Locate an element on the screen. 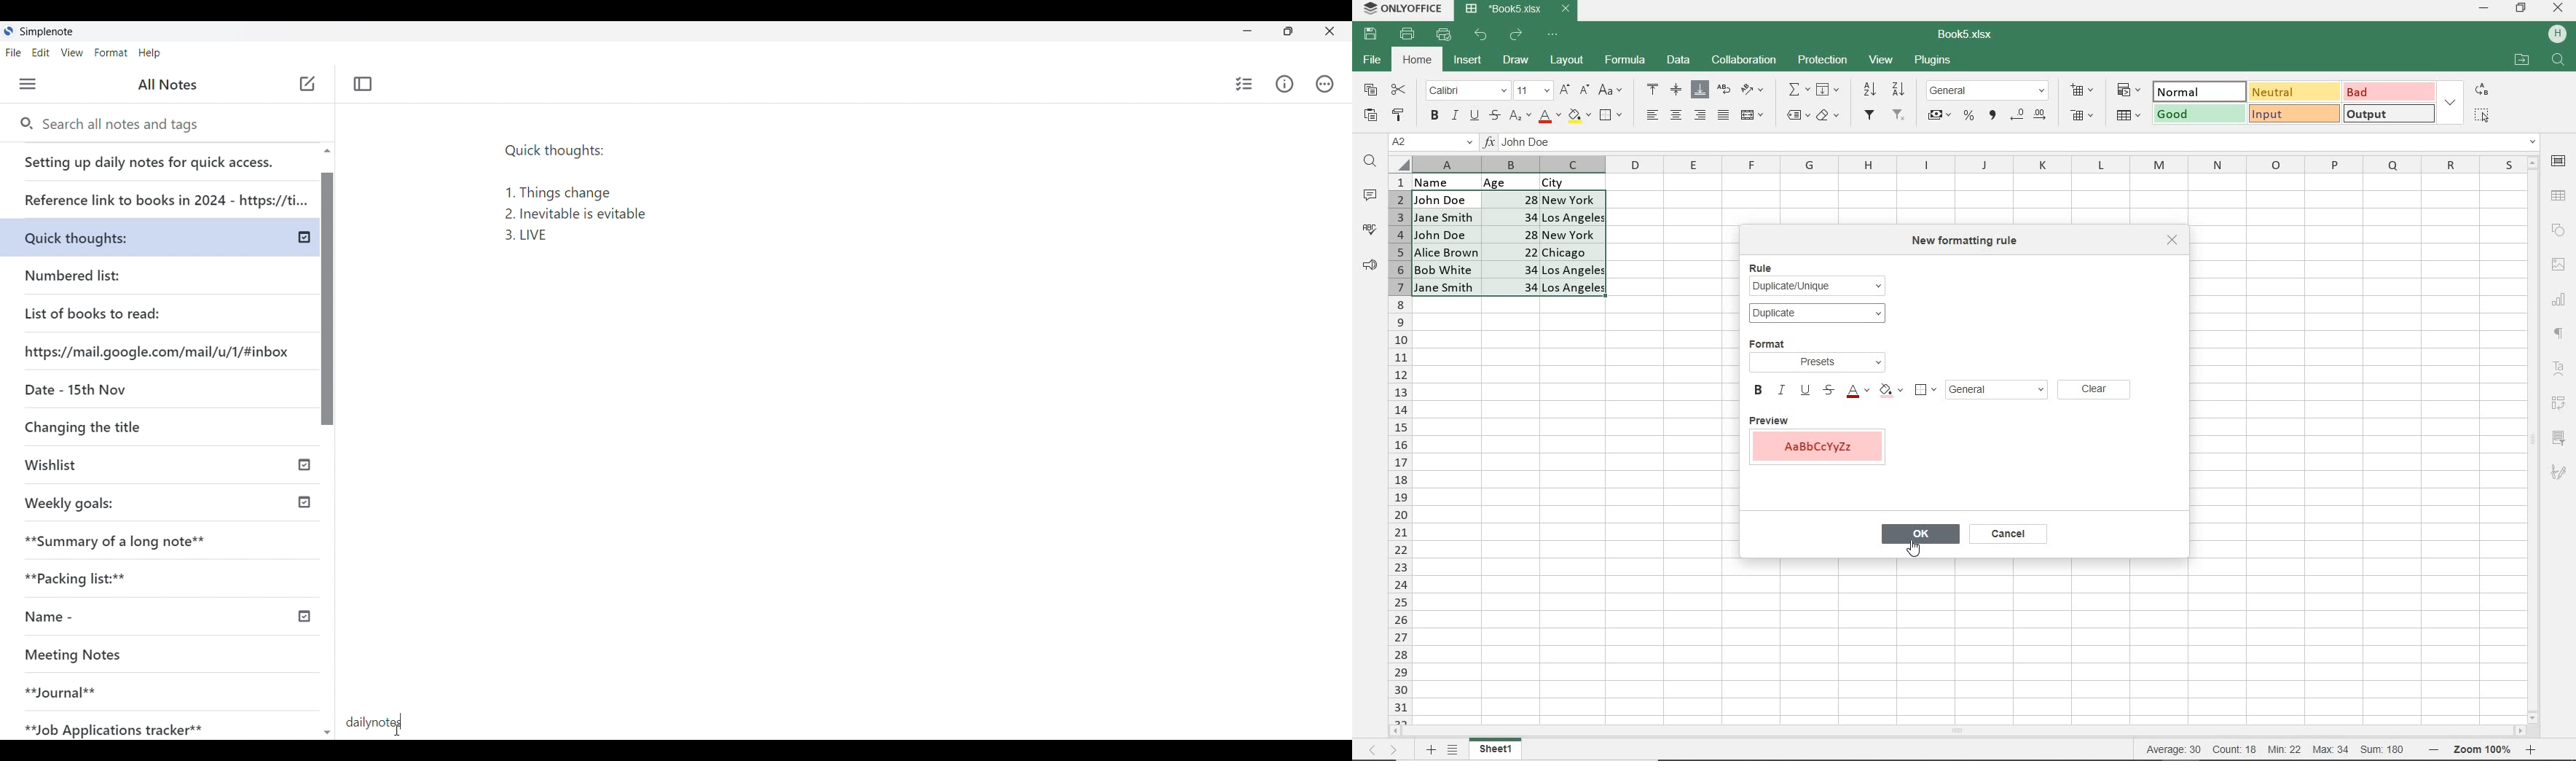  FORMAT AS TABLE TEMPLATE is located at coordinates (2129, 114).